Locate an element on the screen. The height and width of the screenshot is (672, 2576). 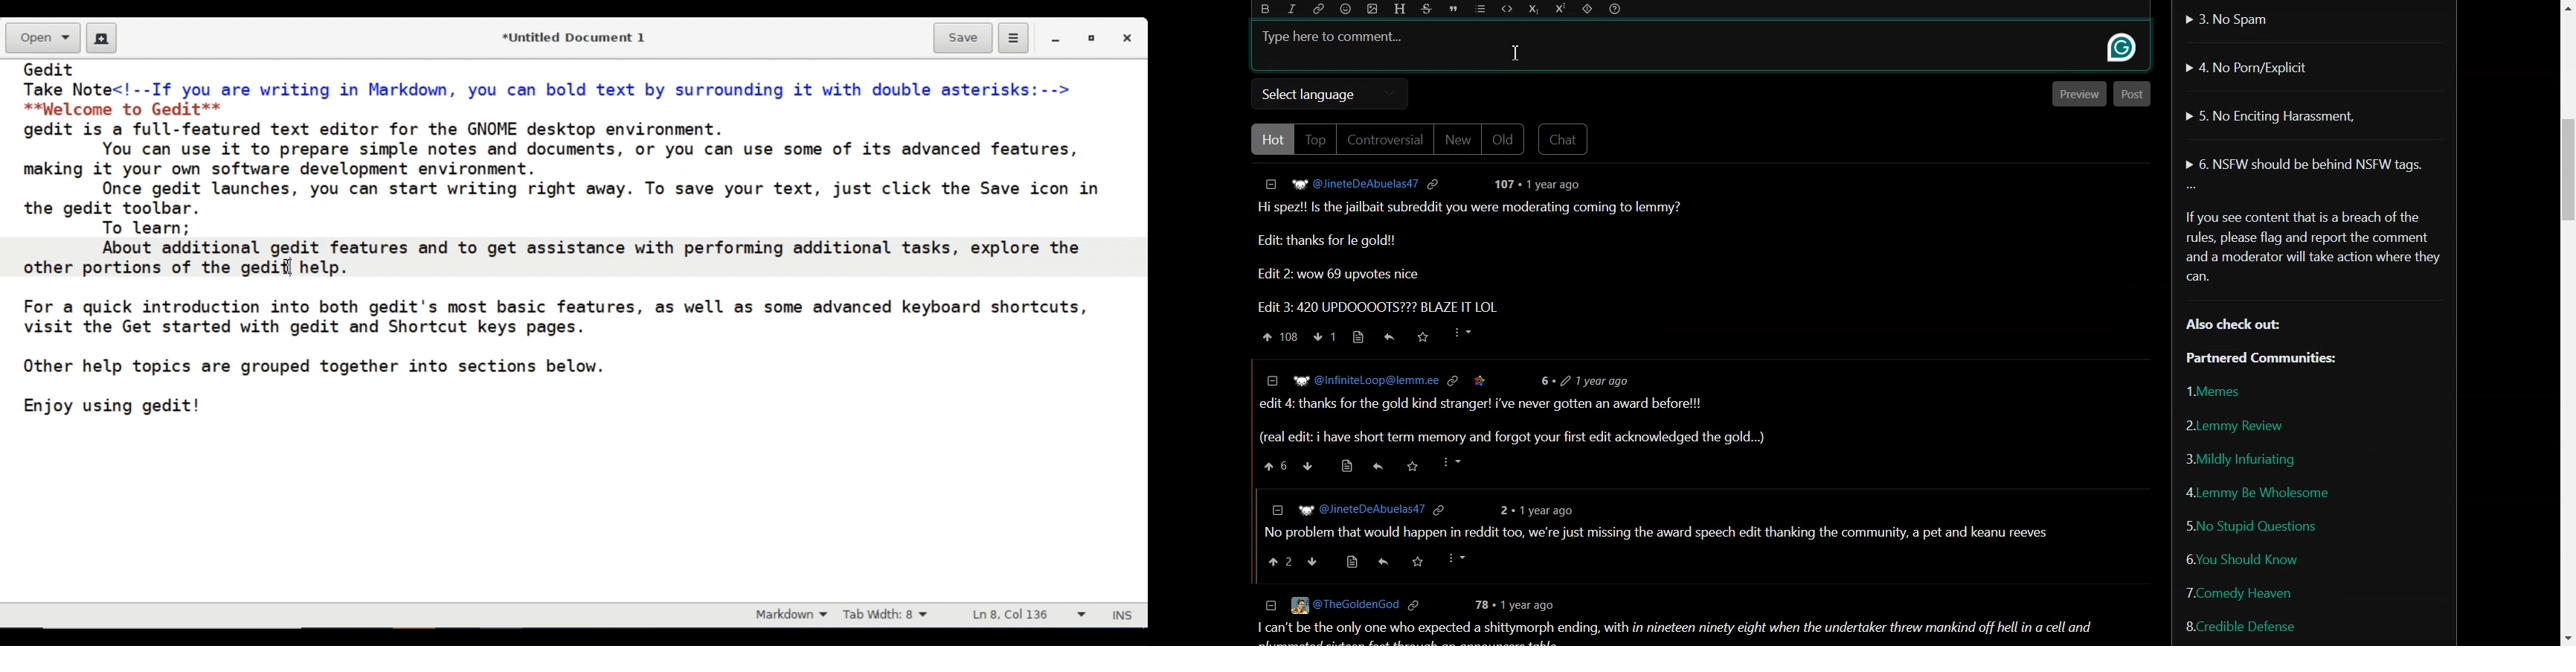
Edit 3: 420 UPDOOOOTS??? BLAZE IT LOL is located at coordinates (1369, 308).